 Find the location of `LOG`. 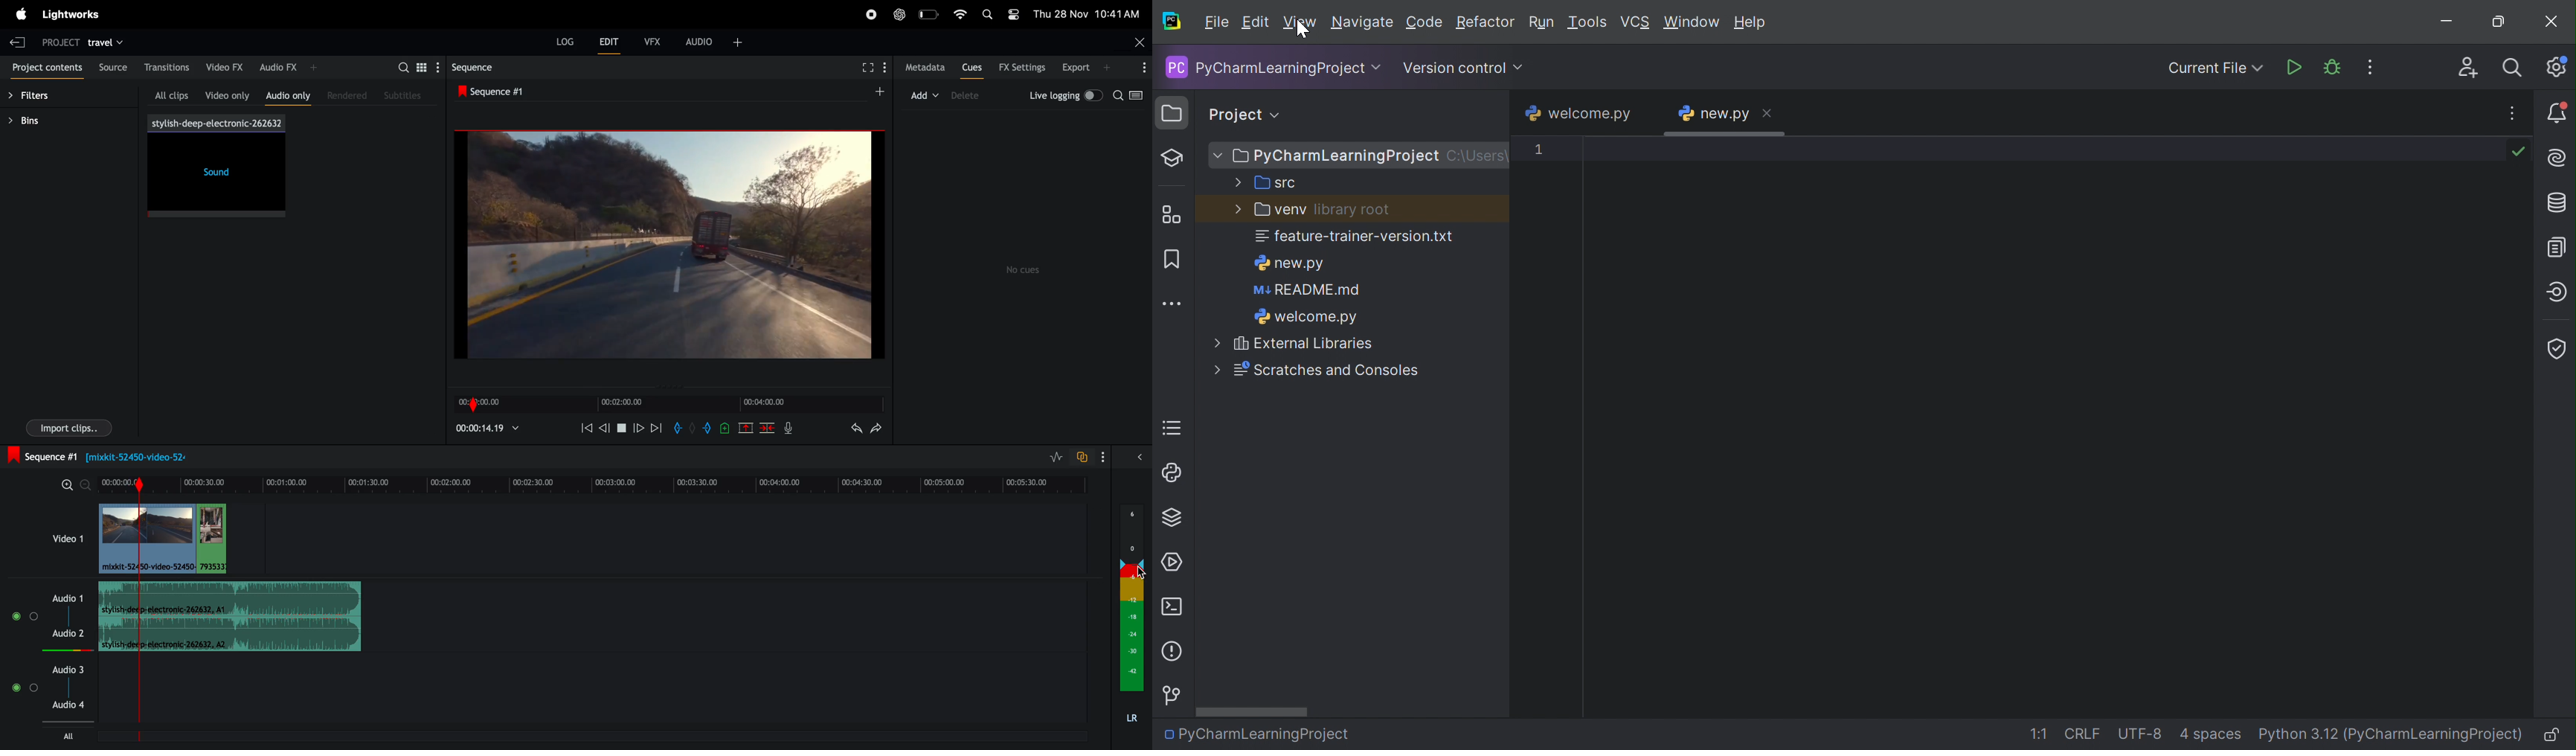

LOG is located at coordinates (565, 41).